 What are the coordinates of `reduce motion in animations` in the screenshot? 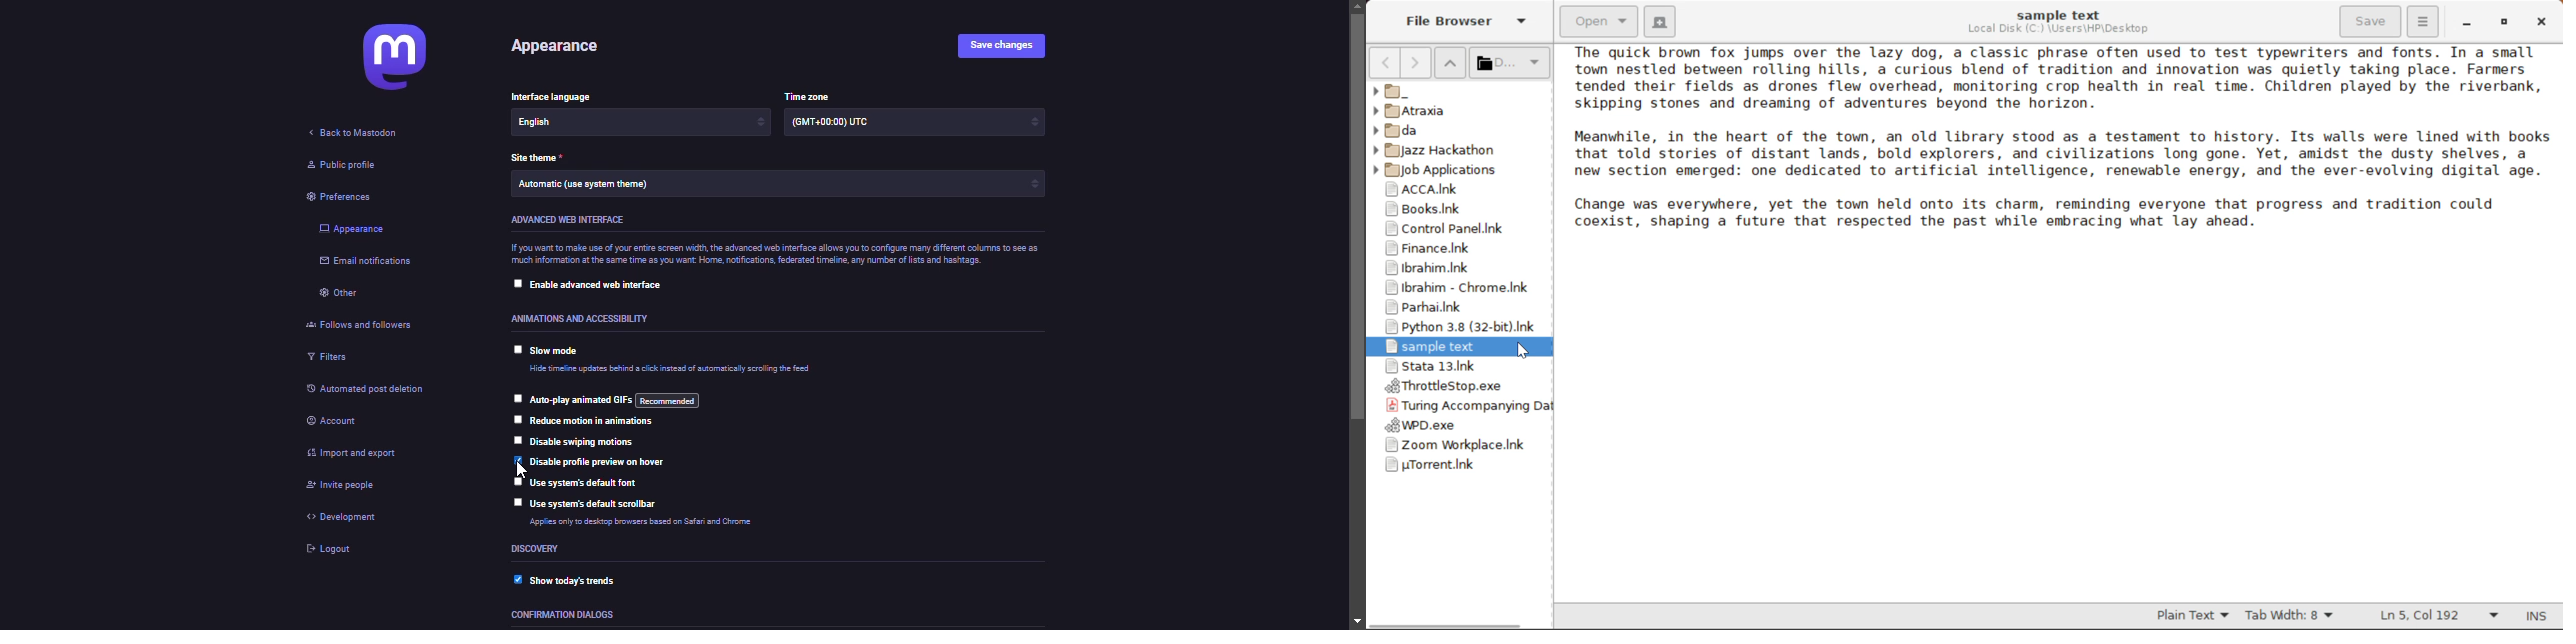 It's located at (597, 422).